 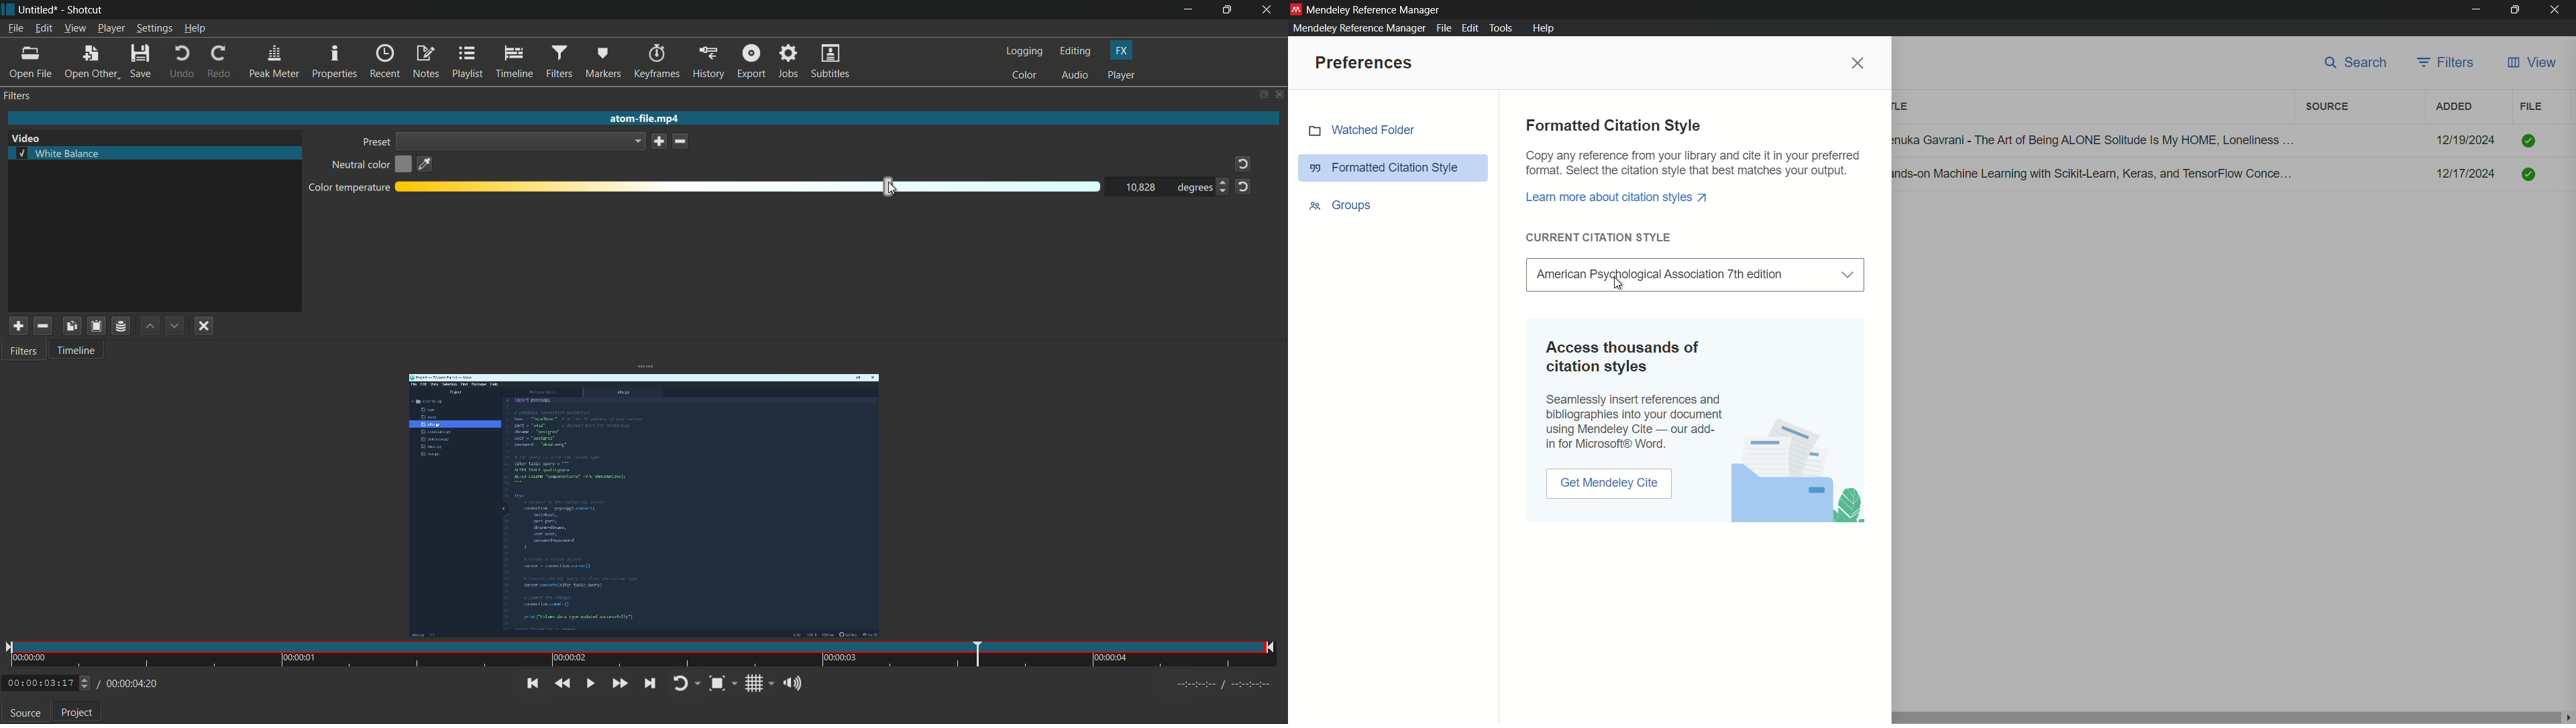 I want to click on formatted citation style, so click(x=1396, y=168).